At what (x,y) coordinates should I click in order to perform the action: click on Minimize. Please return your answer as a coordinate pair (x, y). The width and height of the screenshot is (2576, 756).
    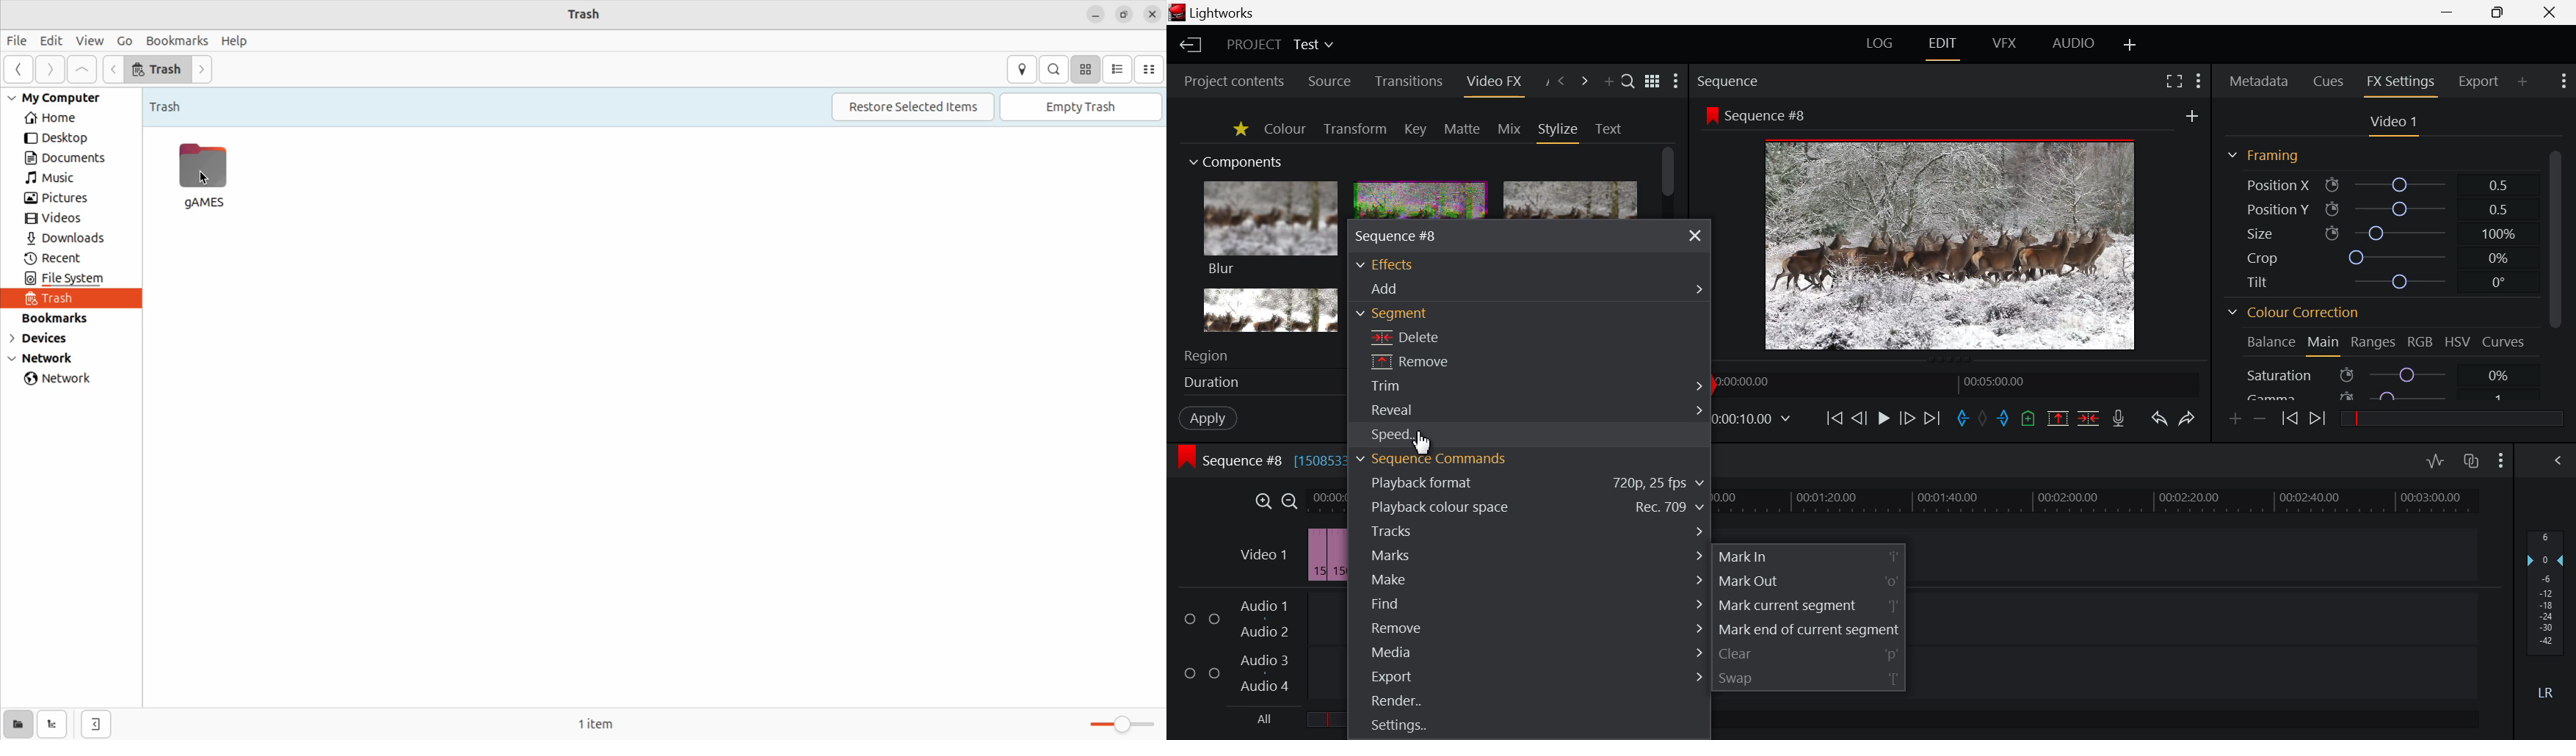
    Looking at the image, I should click on (2498, 13).